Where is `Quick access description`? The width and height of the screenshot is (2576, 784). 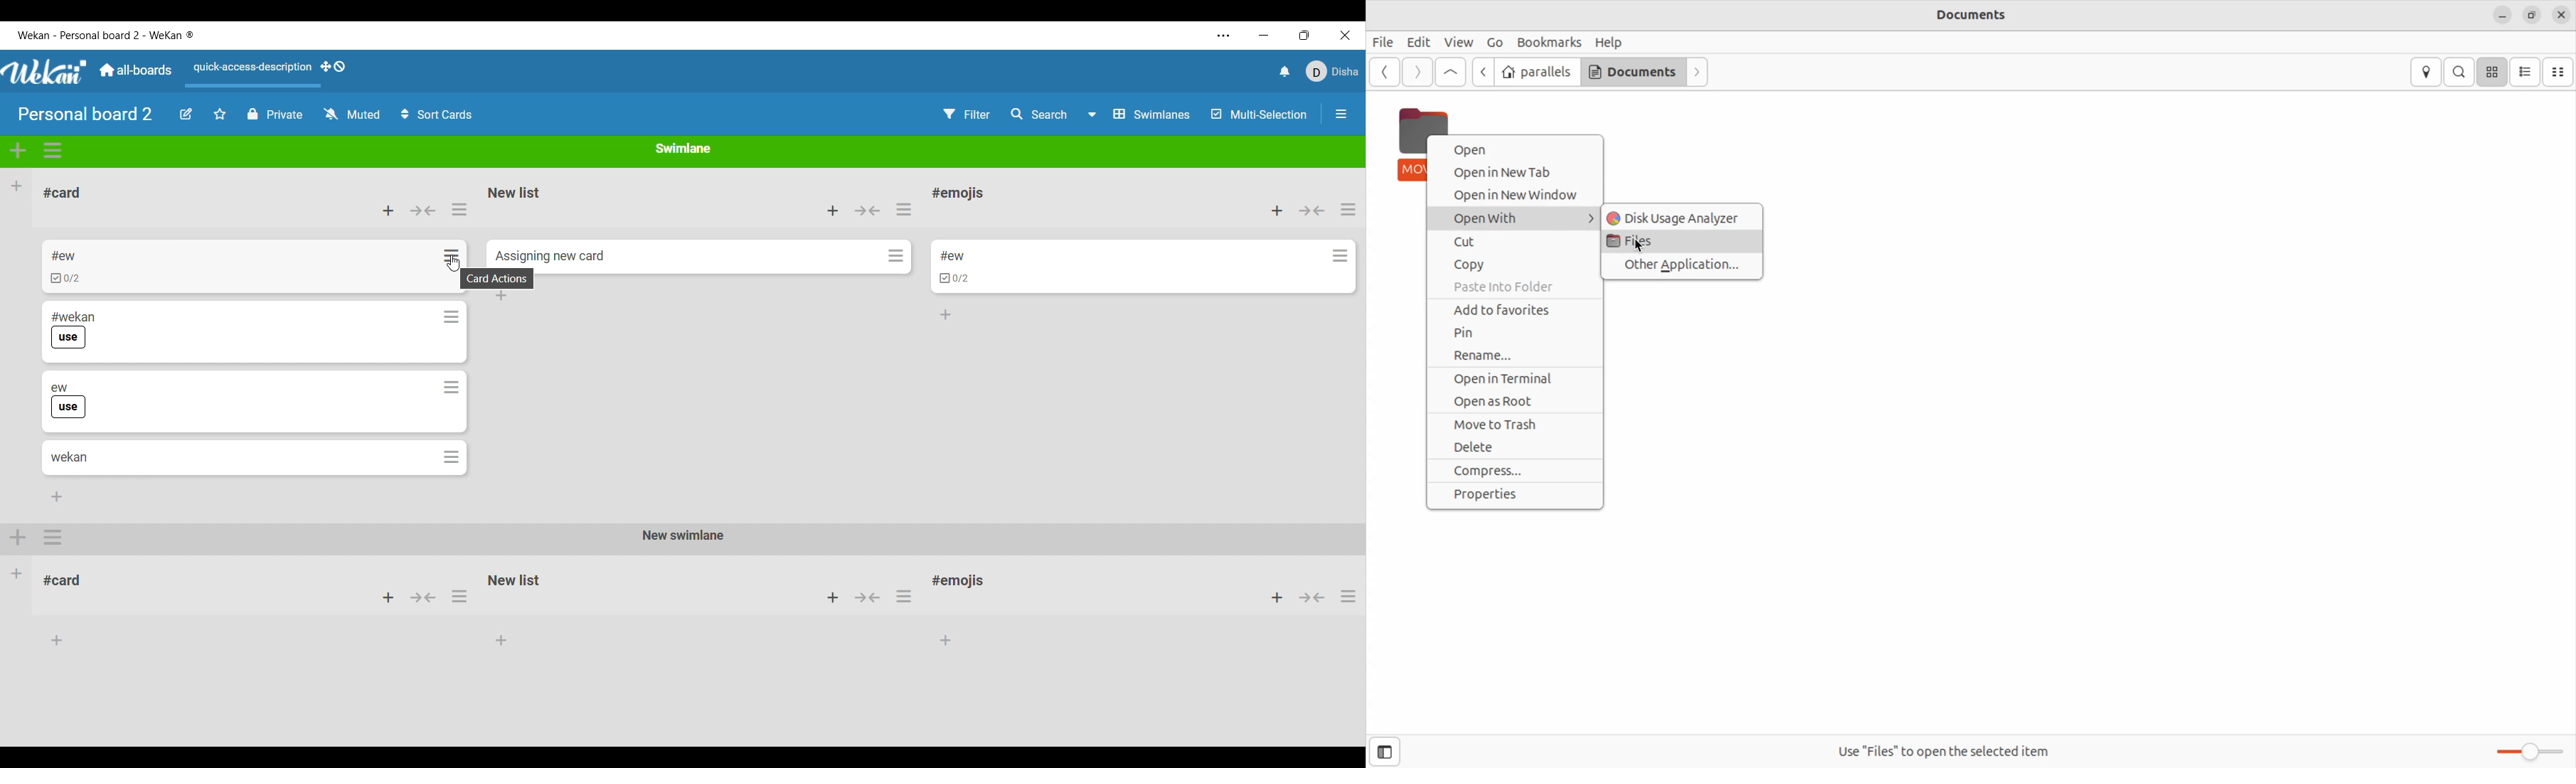 Quick access description is located at coordinates (249, 73).